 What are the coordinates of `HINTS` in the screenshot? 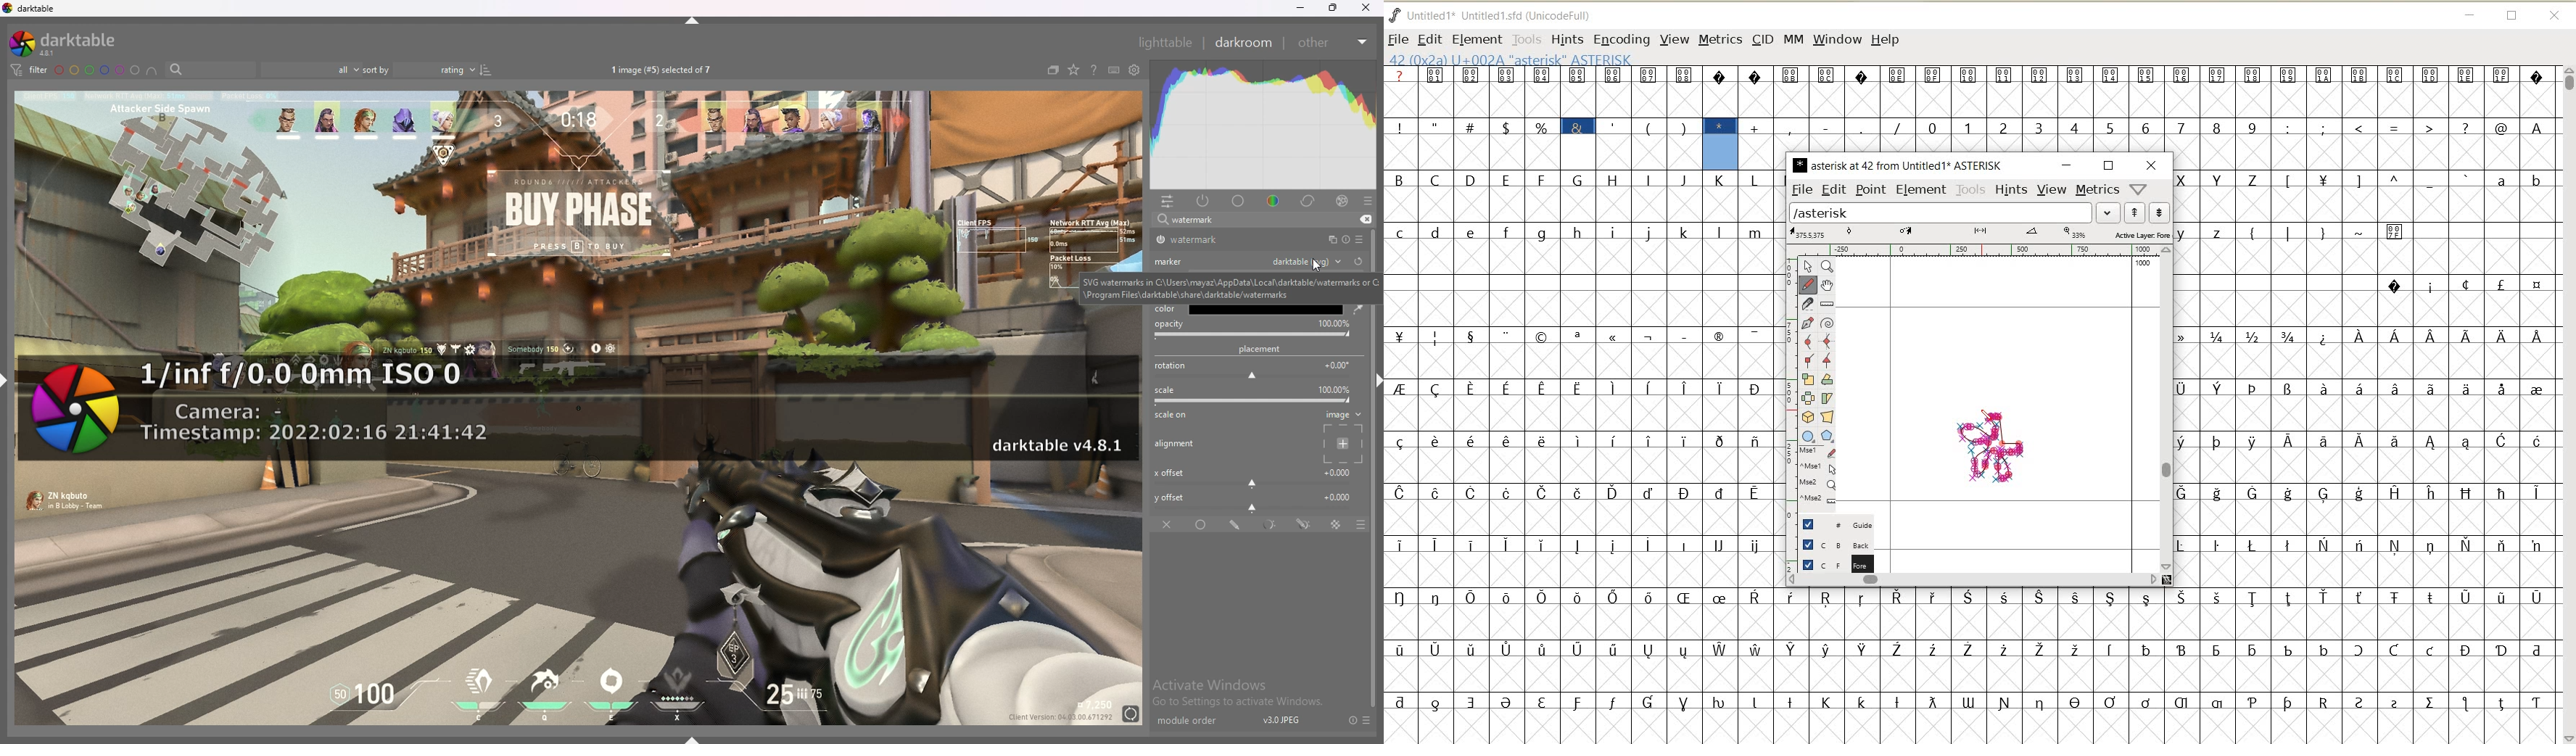 It's located at (2012, 191).